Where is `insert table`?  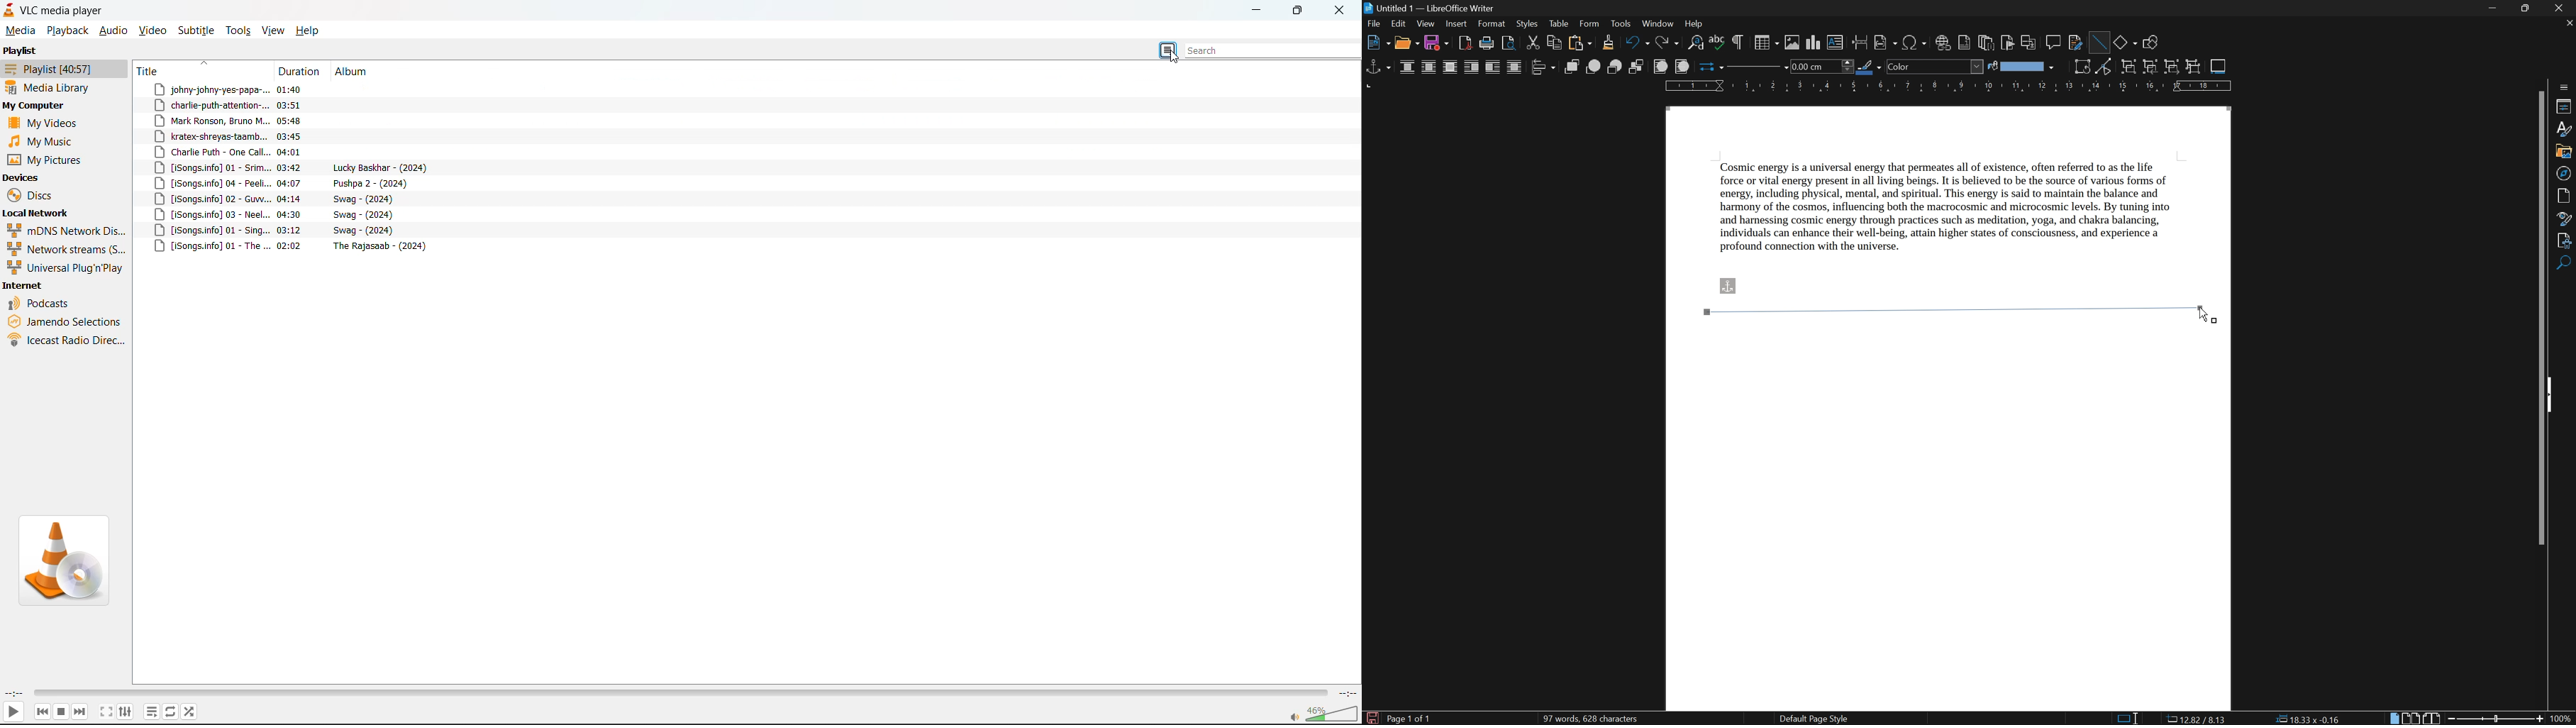
insert table is located at coordinates (1765, 42).